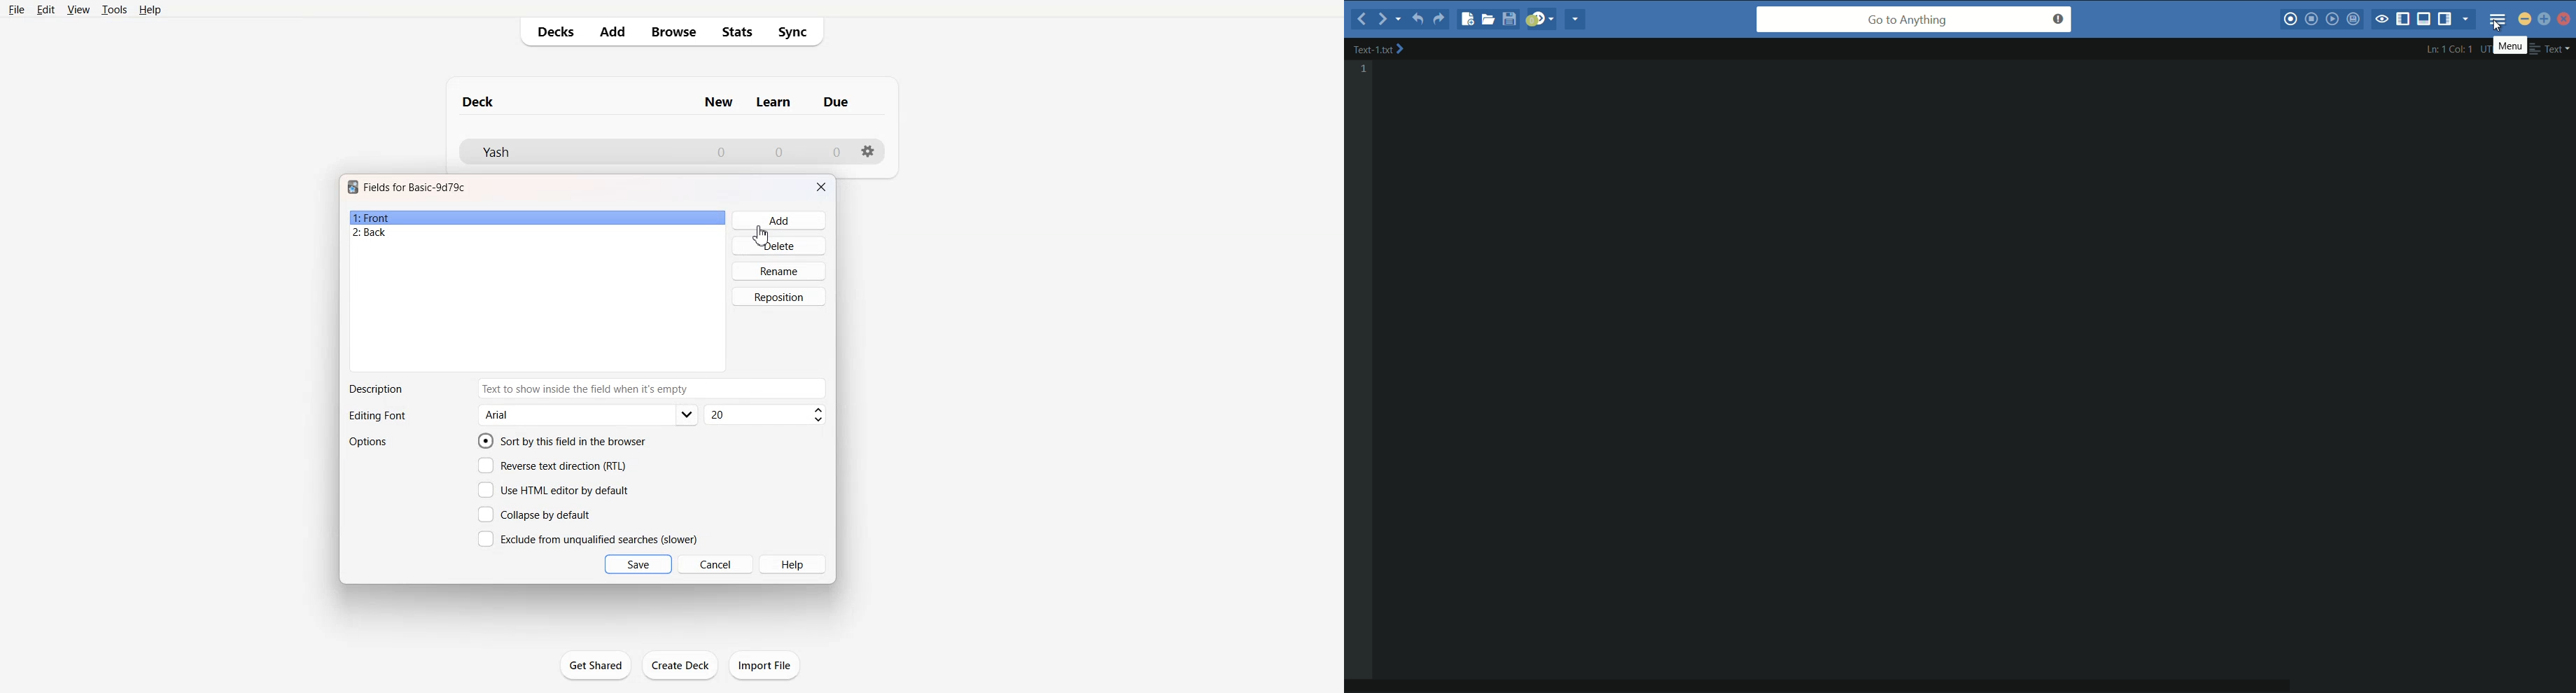  I want to click on share current file, so click(1574, 19).